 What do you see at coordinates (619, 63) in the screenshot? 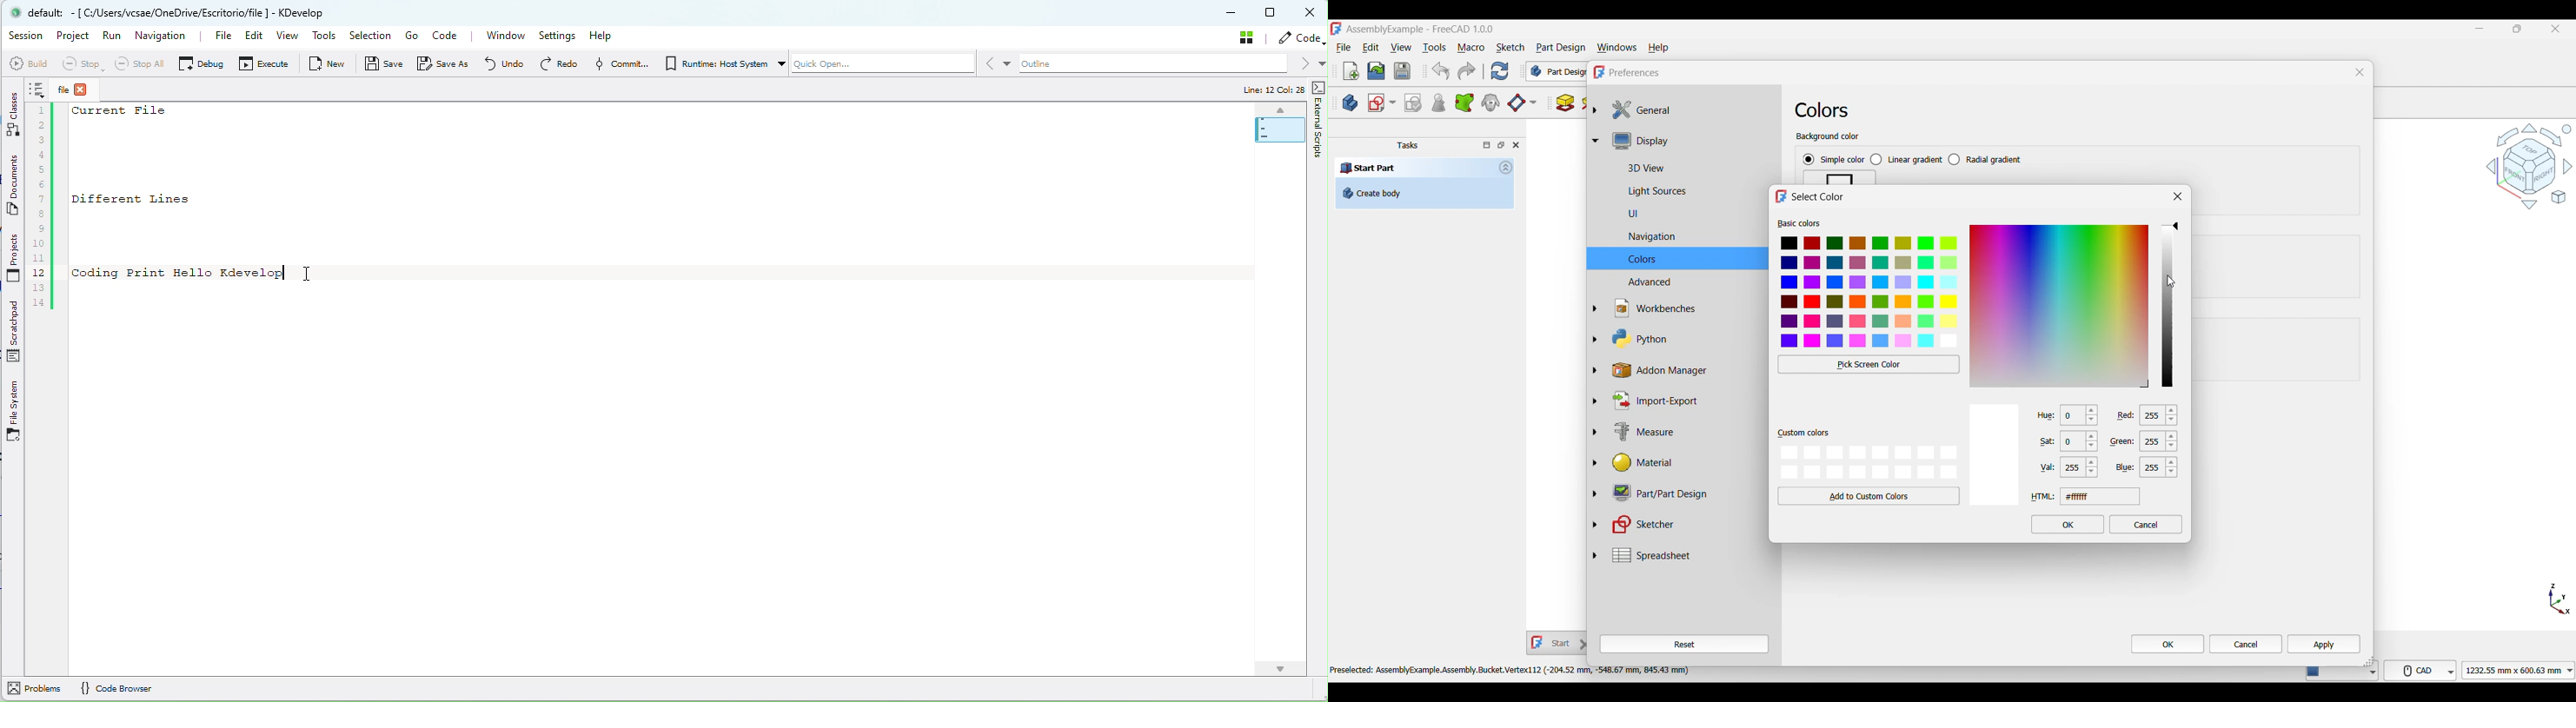
I see `Commit` at bounding box center [619, 63].